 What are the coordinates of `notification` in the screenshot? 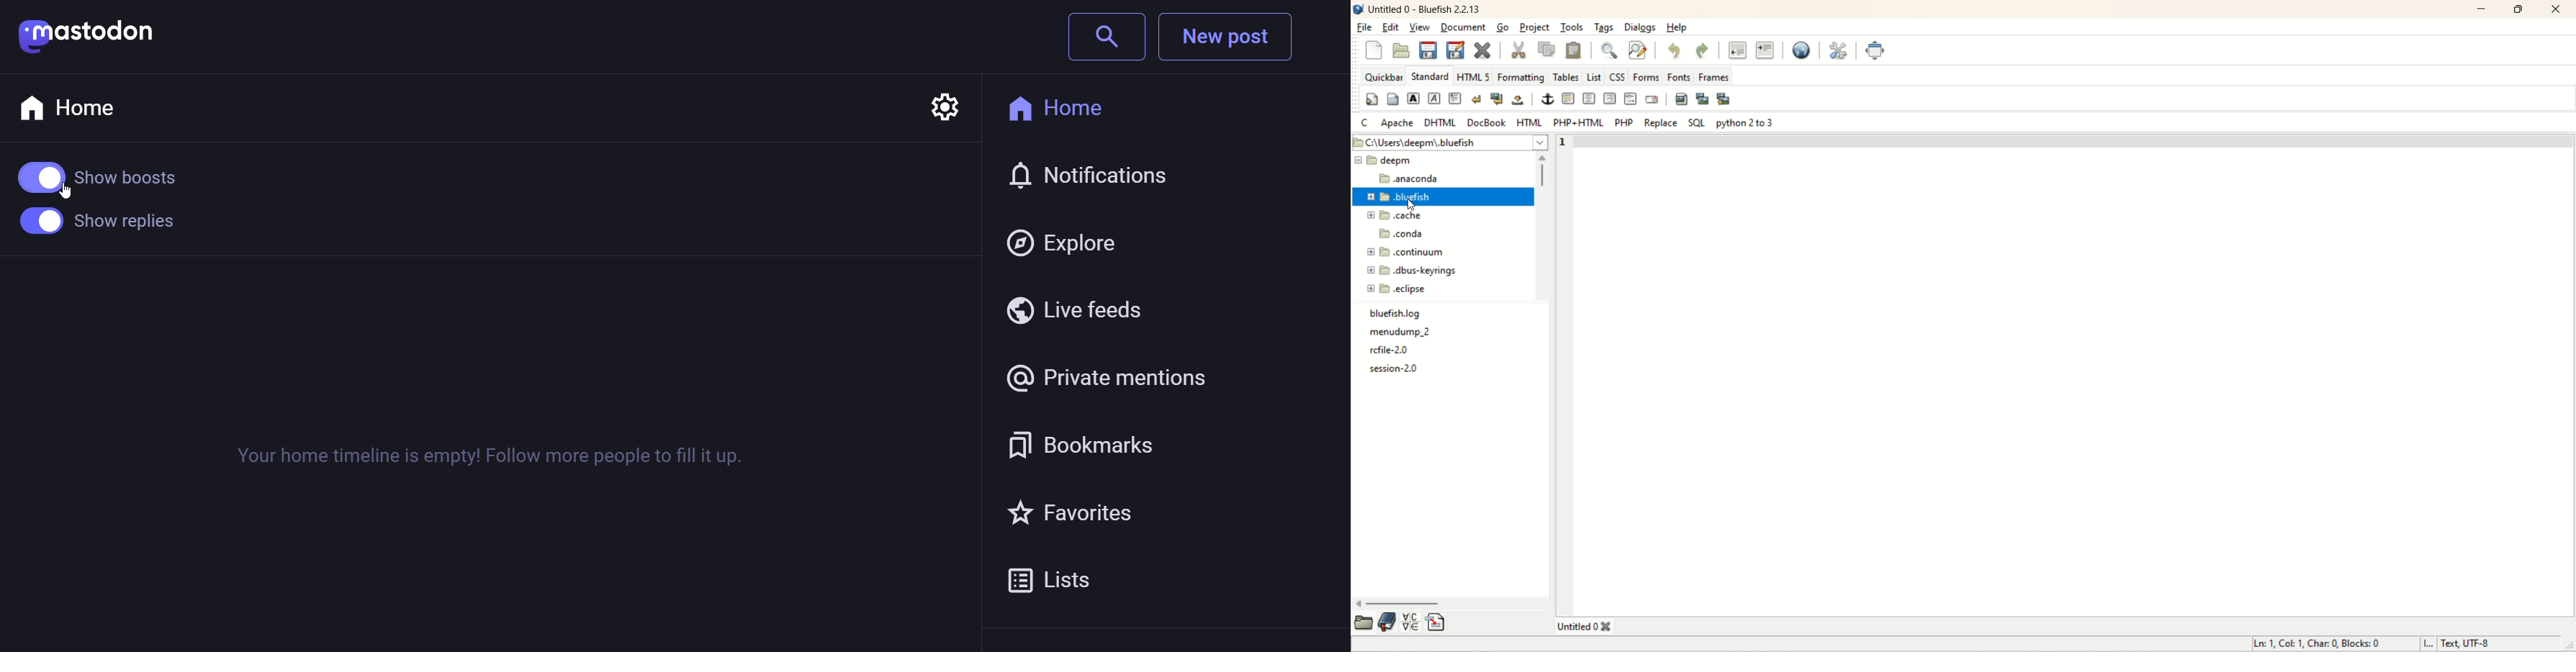 It's located at (1096, 178).